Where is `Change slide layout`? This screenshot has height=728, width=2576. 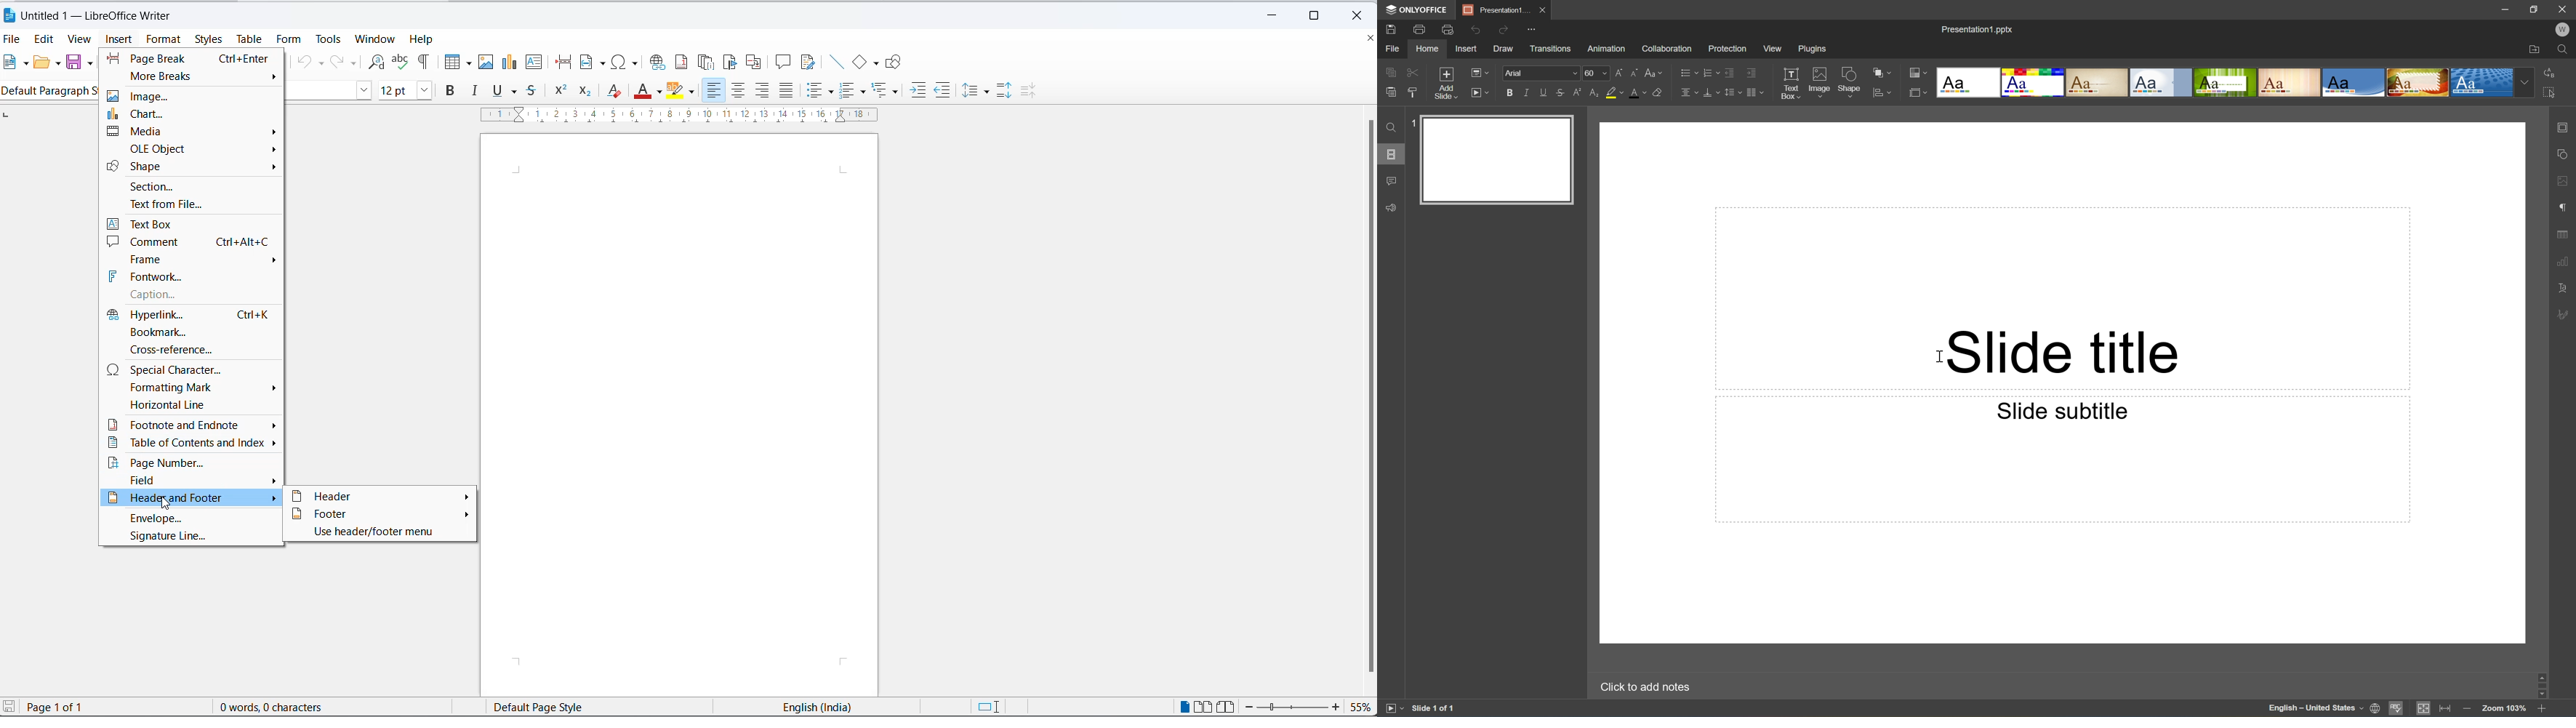
Change slide layout is located at coordinates (1481, 72).